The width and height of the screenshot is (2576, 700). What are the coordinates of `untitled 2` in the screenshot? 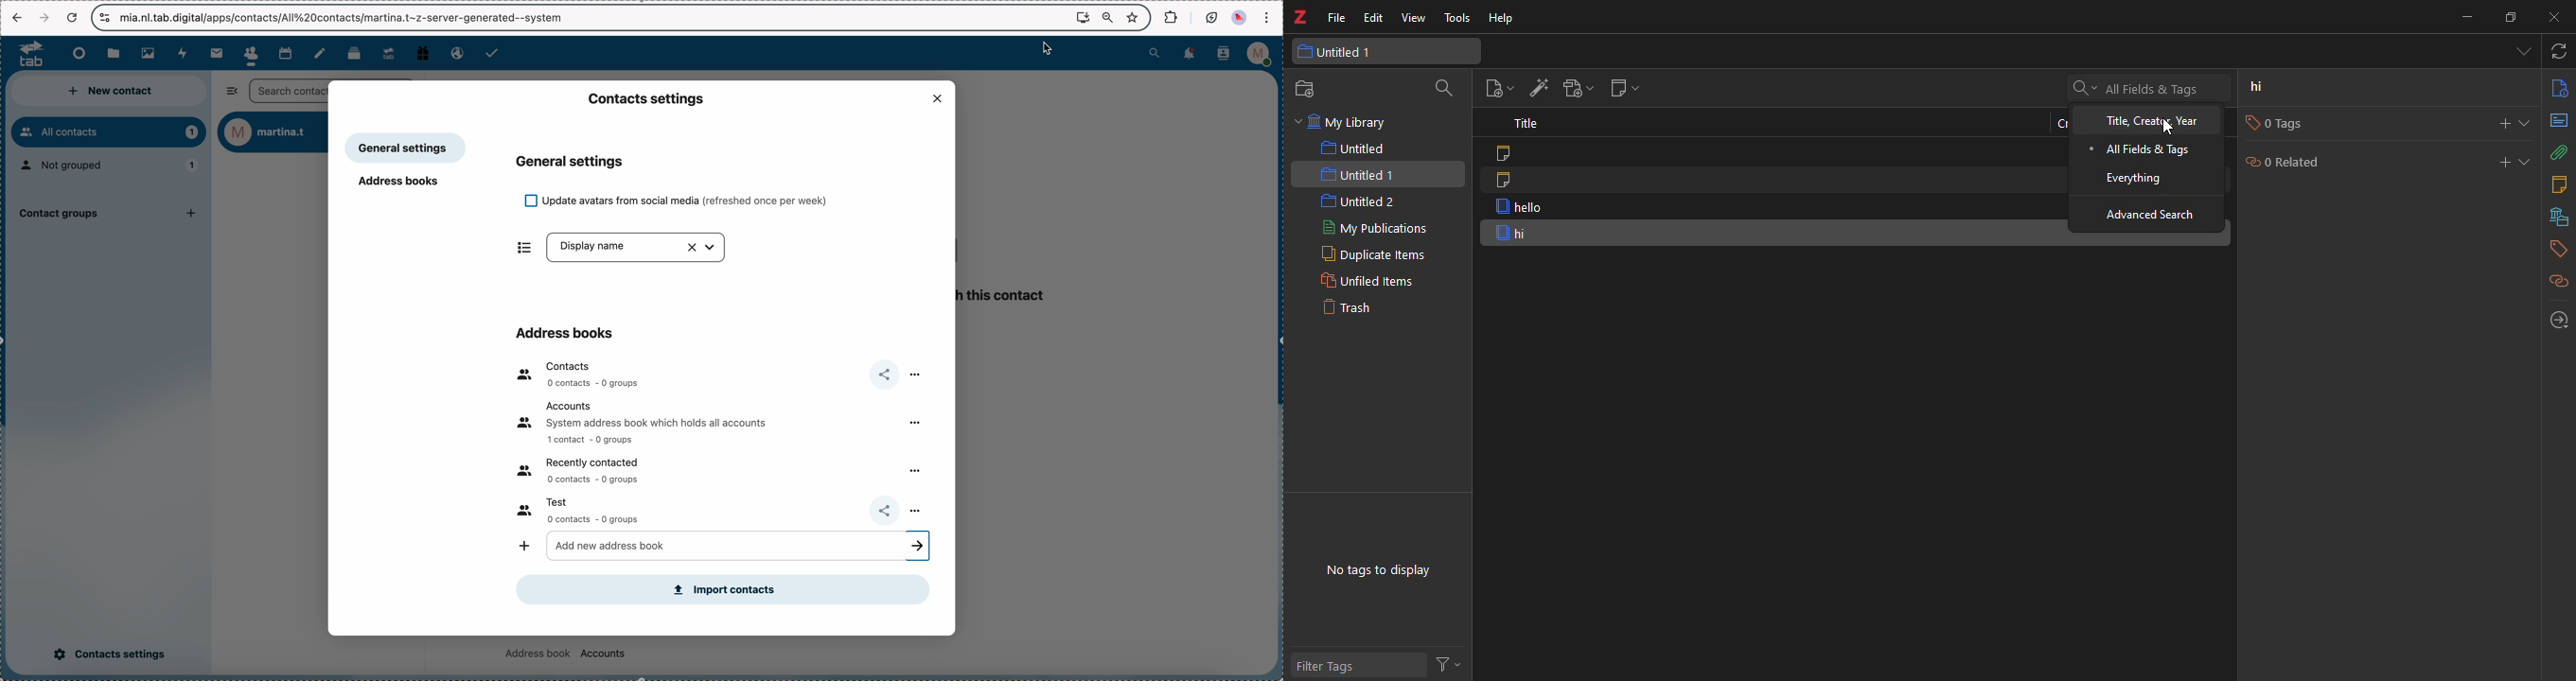 It's located at (1359, 201).